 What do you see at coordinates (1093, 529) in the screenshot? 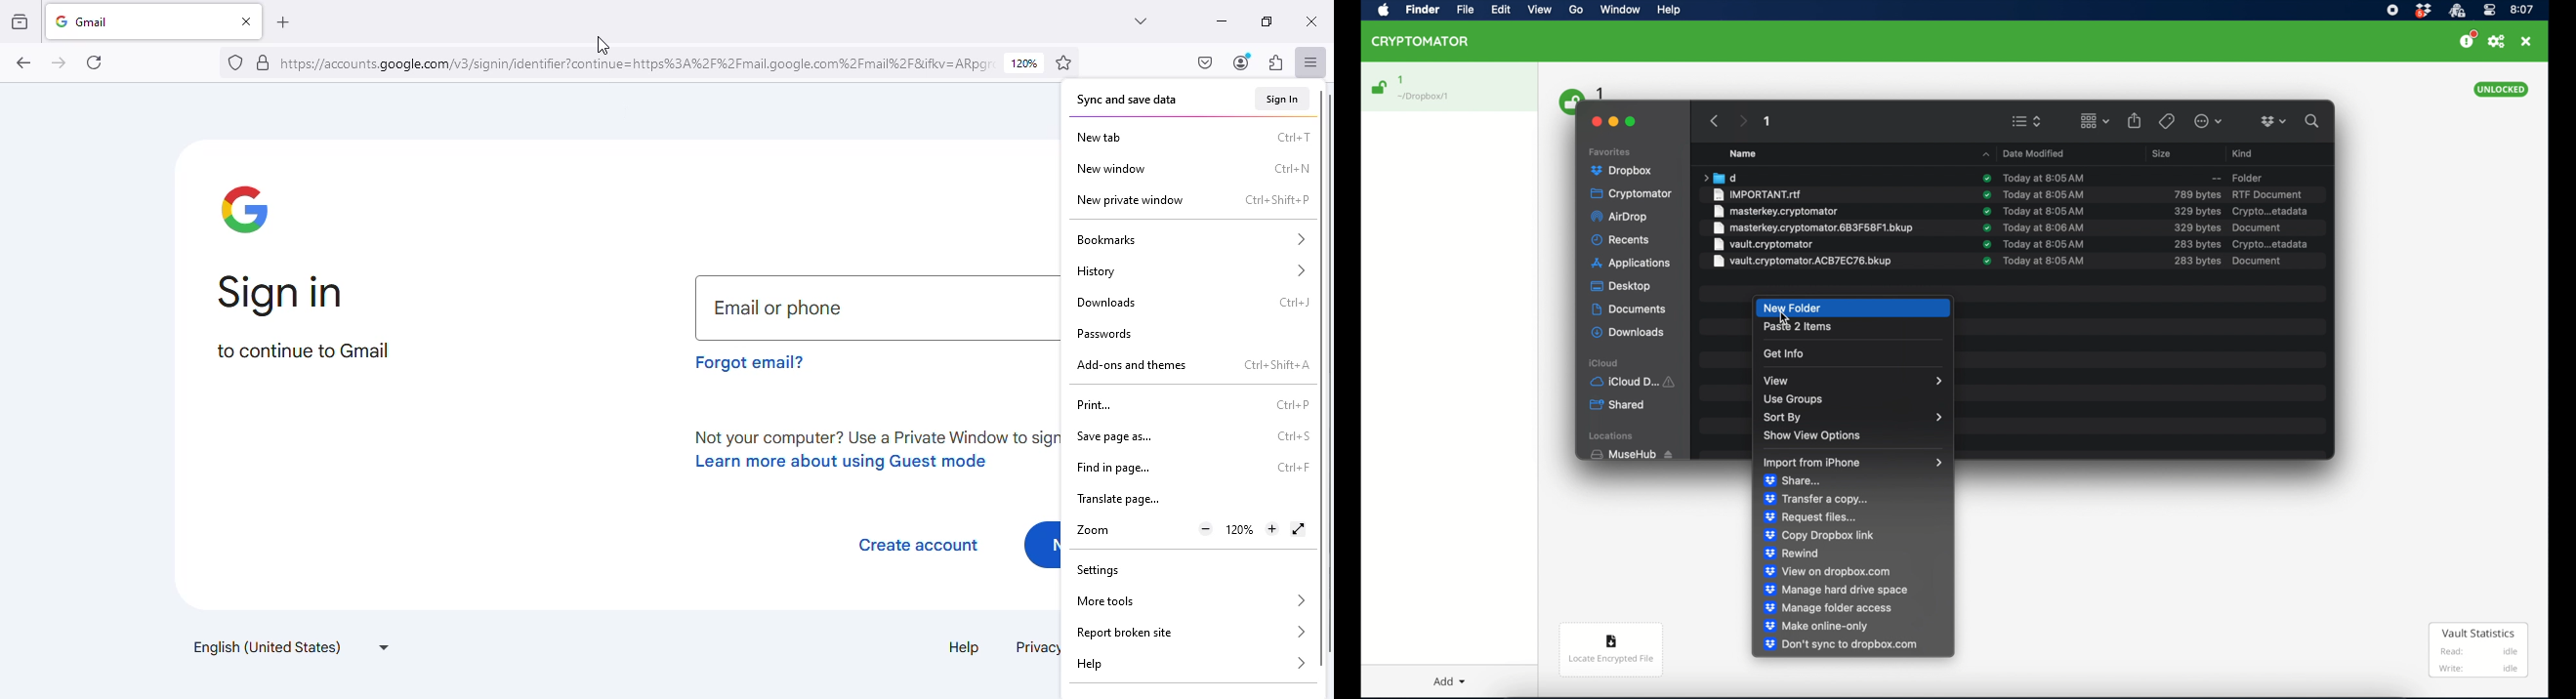
I see `zoom` at bounding box center [1093, 529].